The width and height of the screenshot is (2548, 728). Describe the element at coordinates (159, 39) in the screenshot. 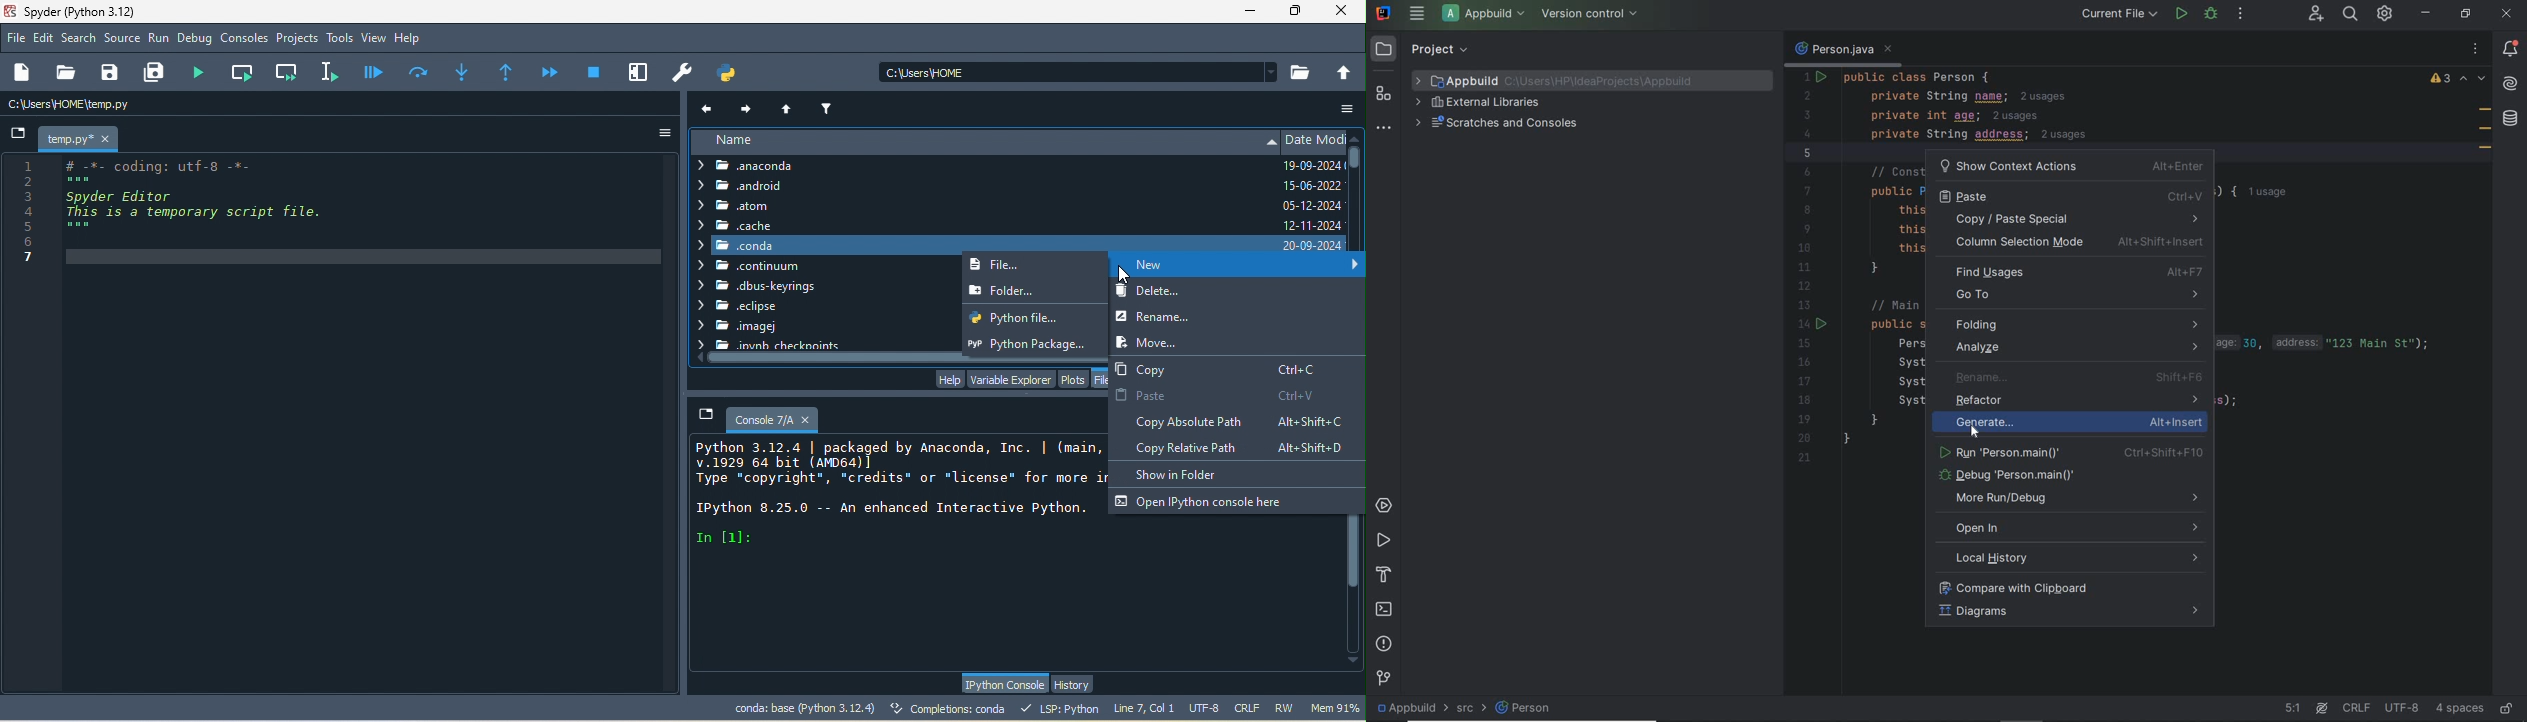

I see `run` at that location.